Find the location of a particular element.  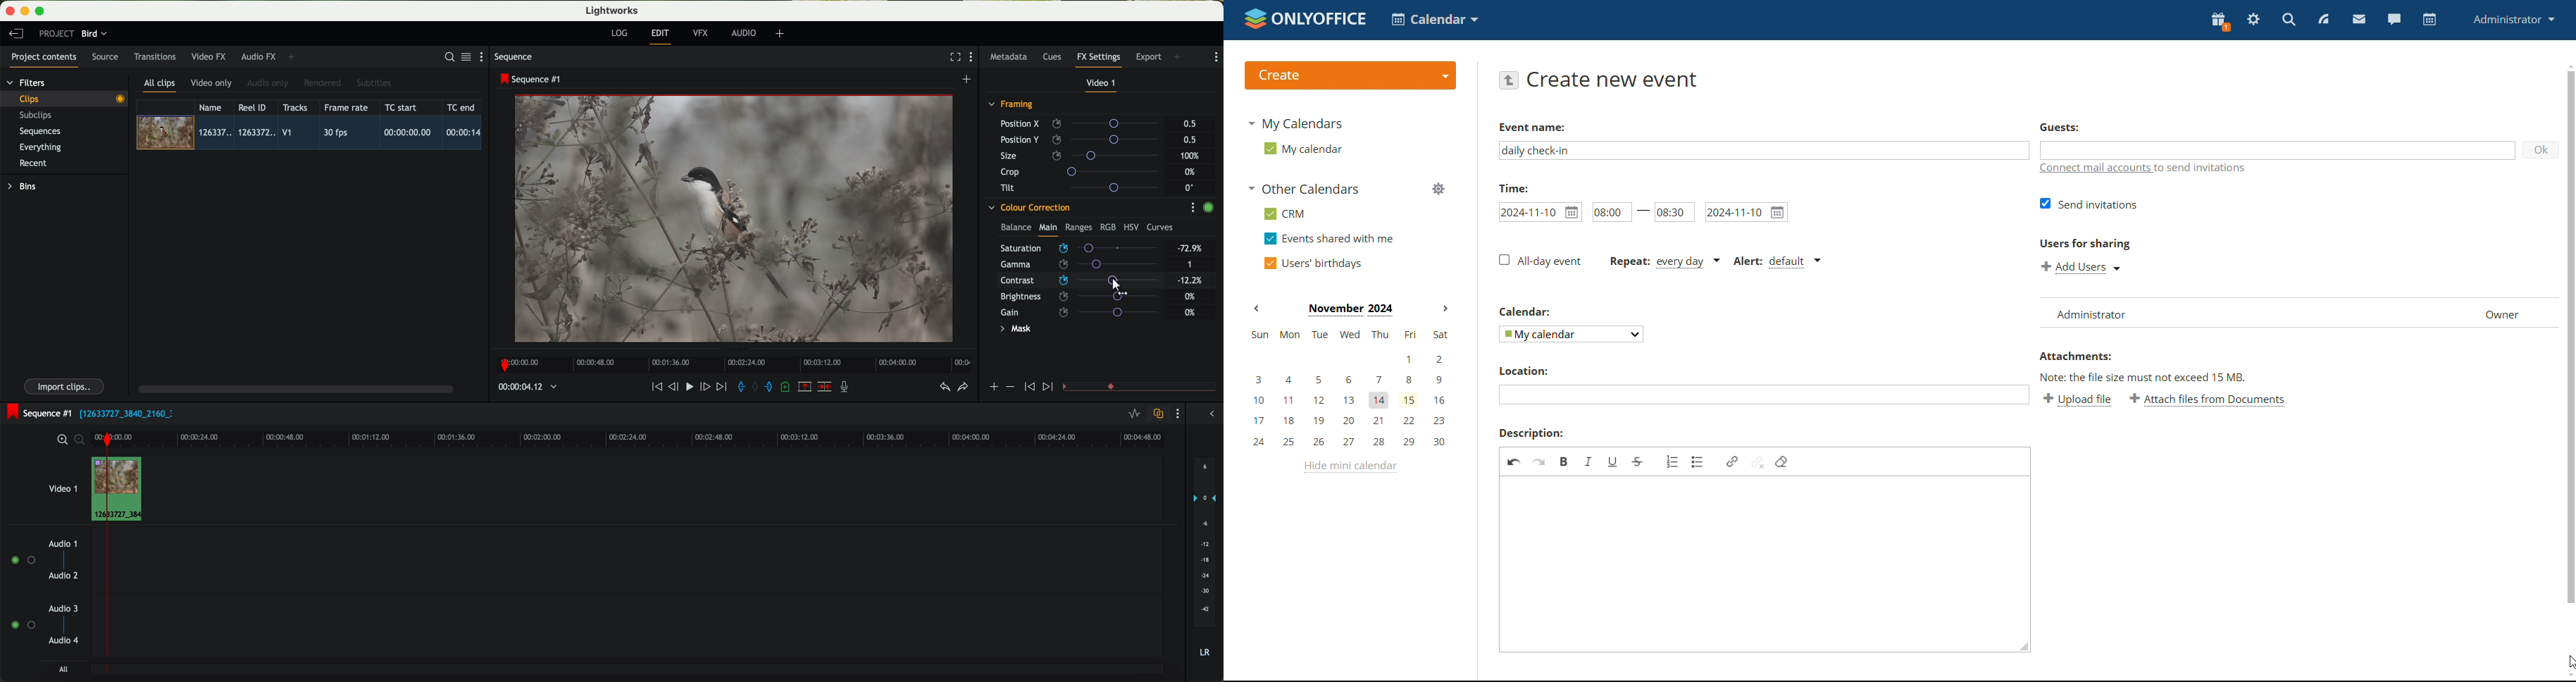

start date is located at coordinates (1540, 211).